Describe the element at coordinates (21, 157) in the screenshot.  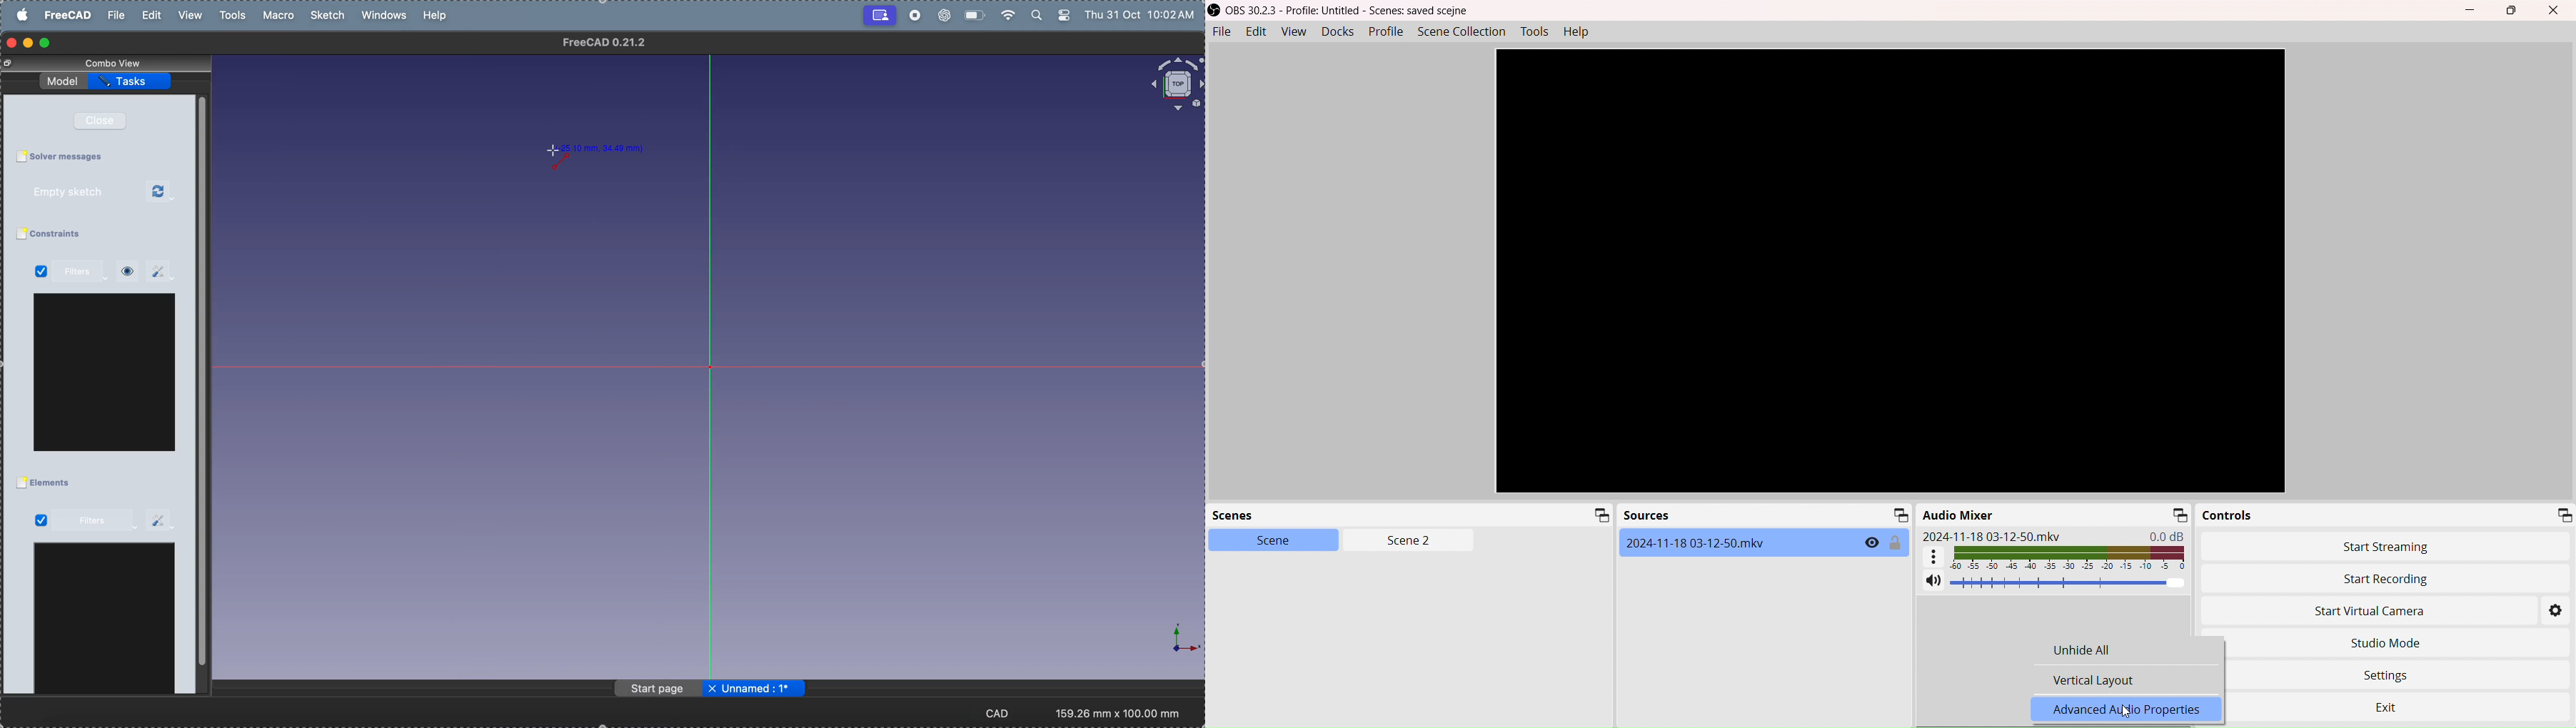
I see `Checkbox` at that location.